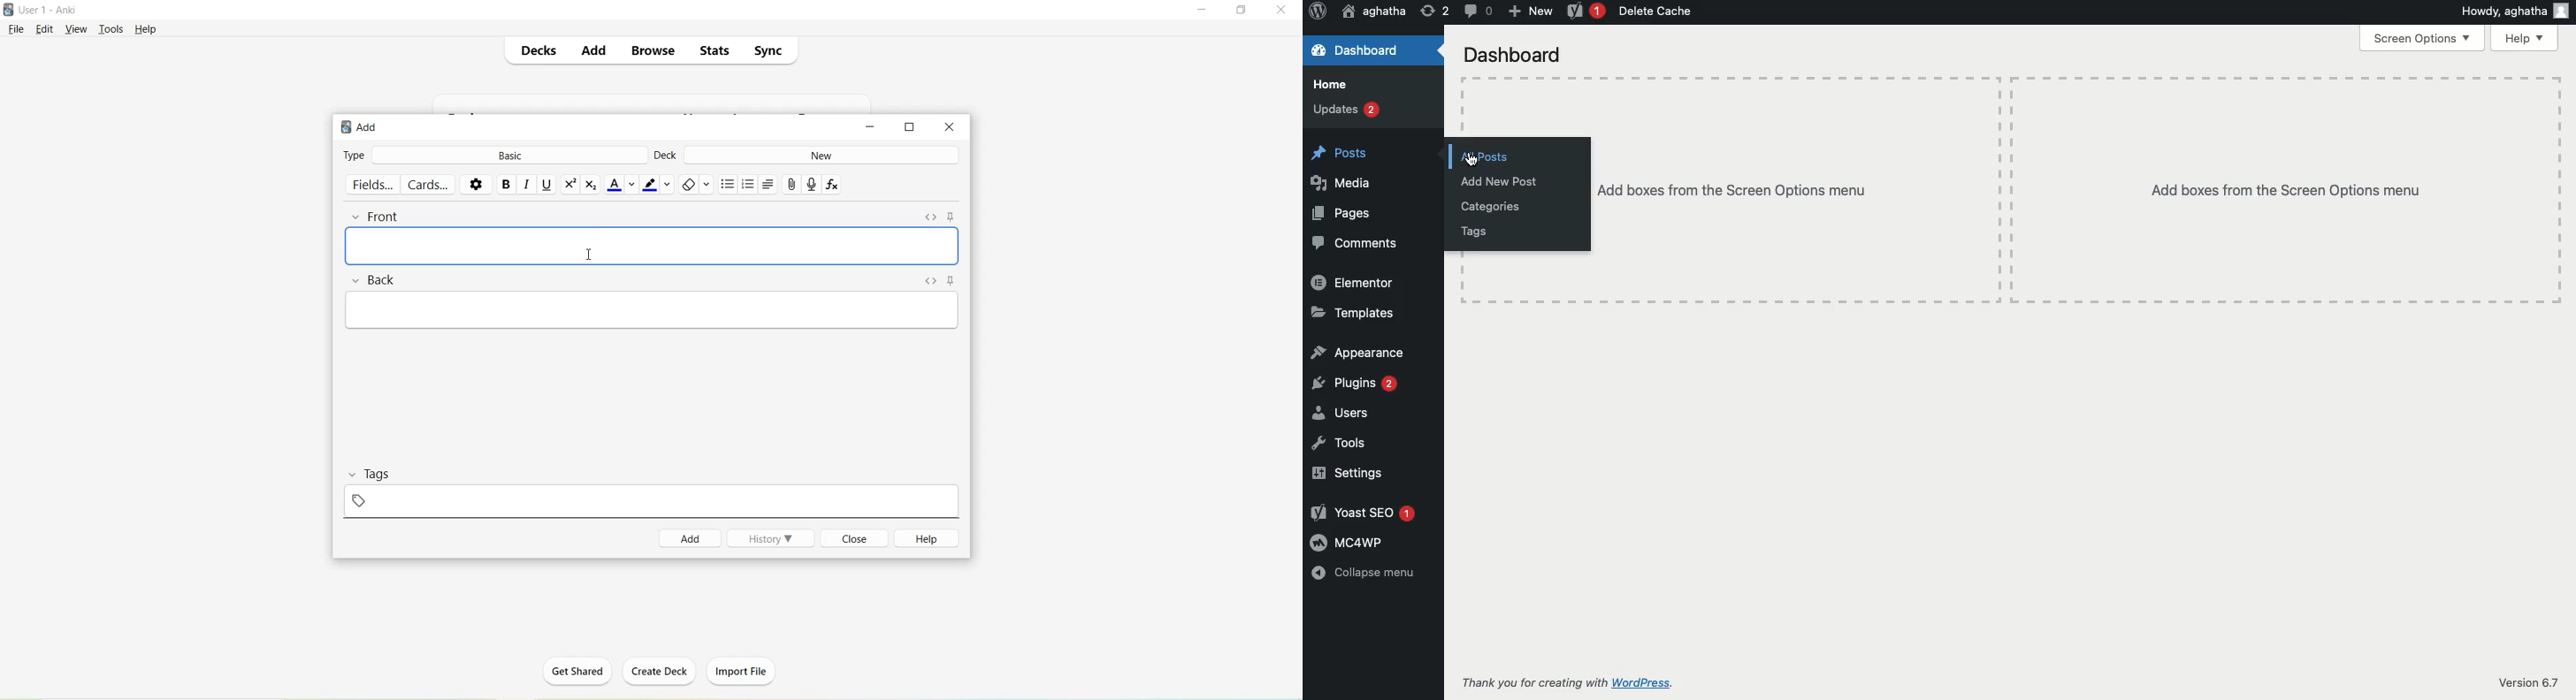  I want to click on Revision, so click(1434, 11).